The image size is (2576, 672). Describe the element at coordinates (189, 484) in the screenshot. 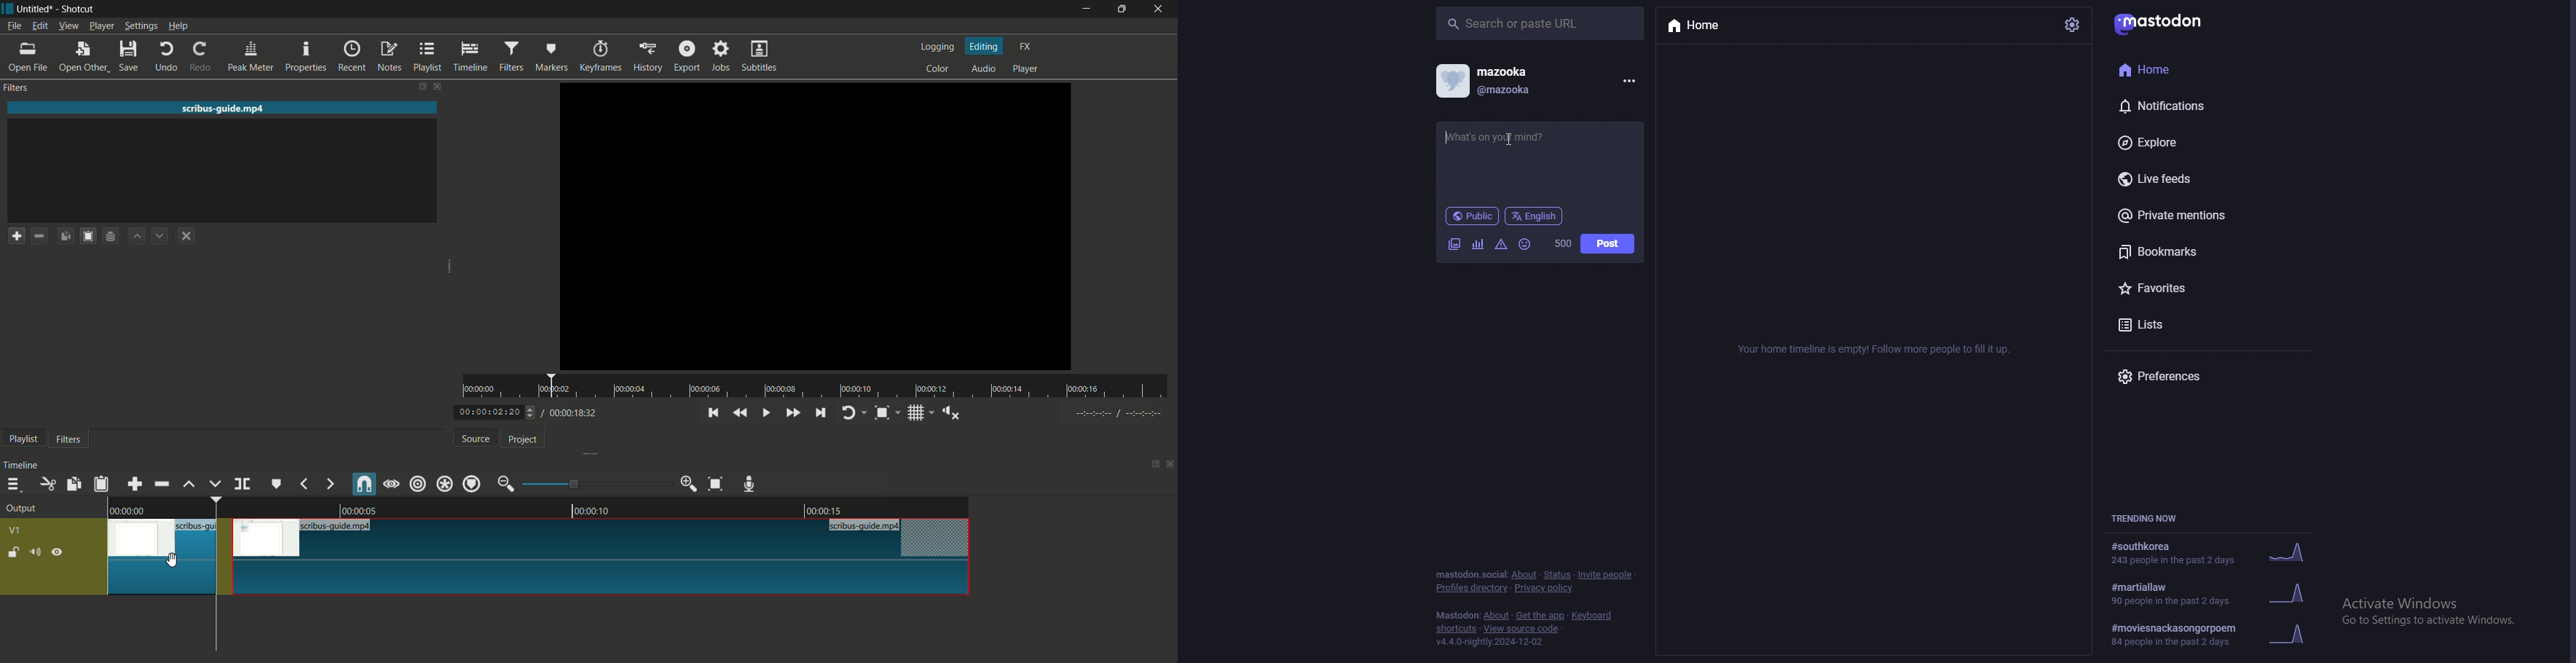

I see `lift` at that location.